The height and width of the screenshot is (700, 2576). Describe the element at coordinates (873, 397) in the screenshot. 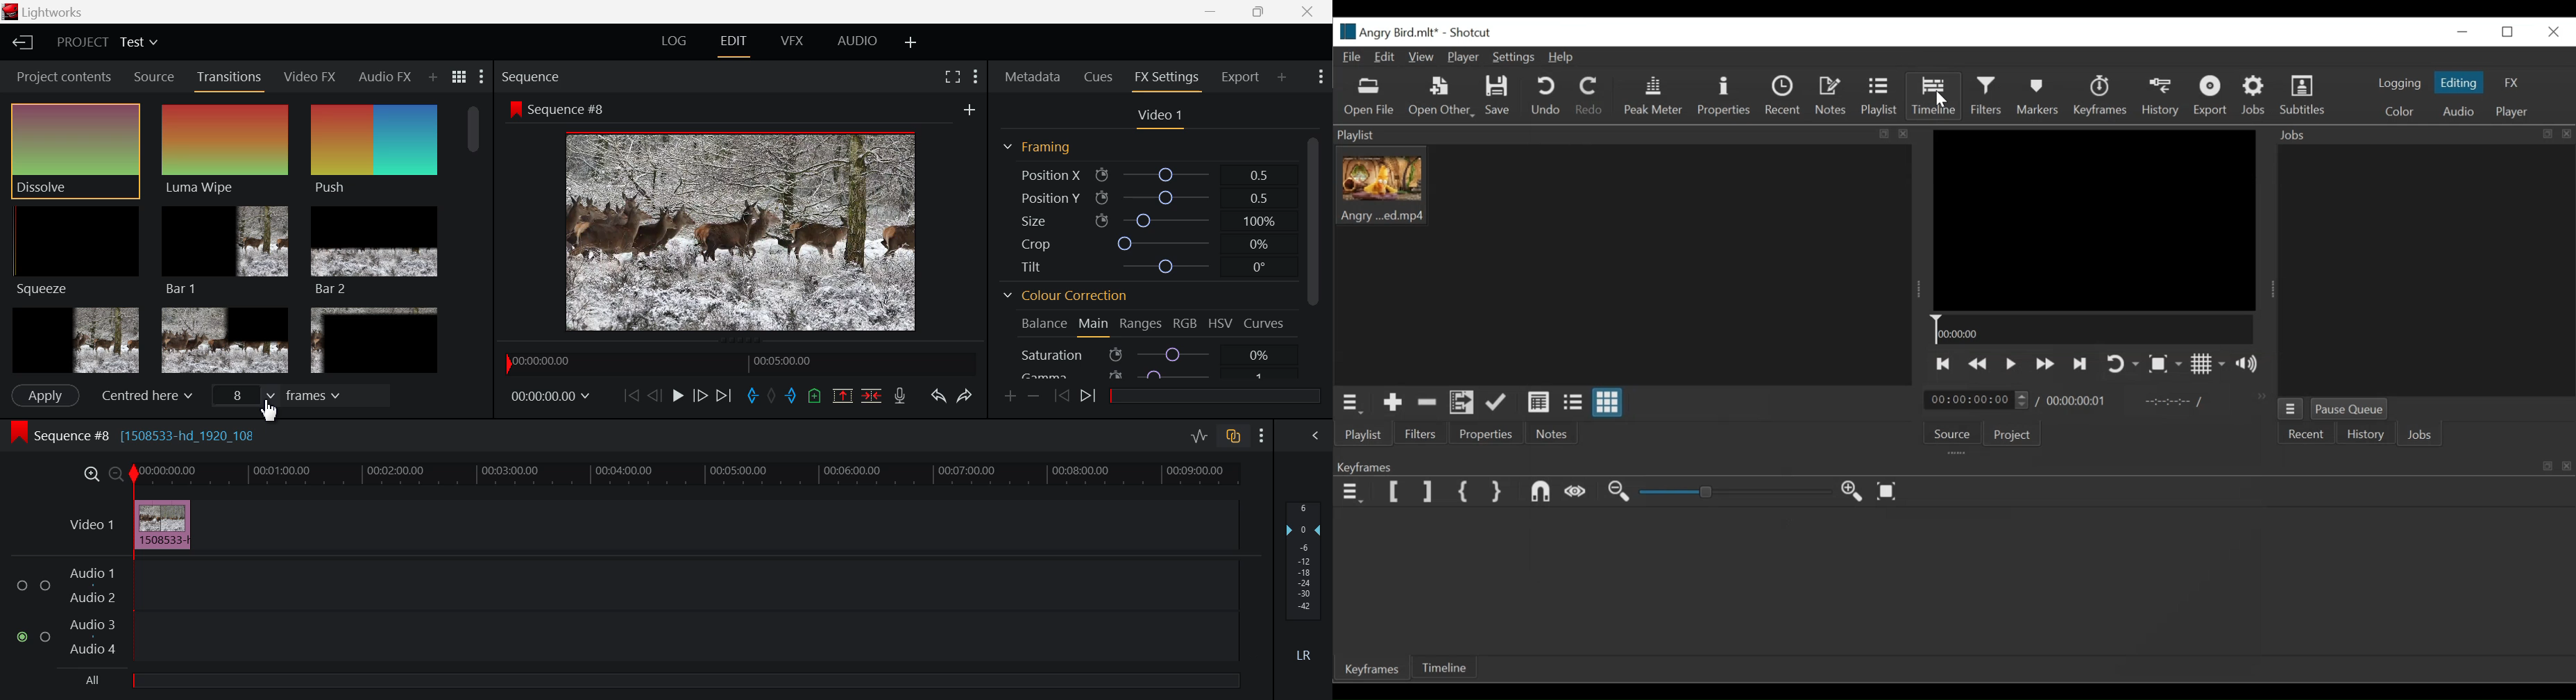

I see `Delete/Cut` at that location.